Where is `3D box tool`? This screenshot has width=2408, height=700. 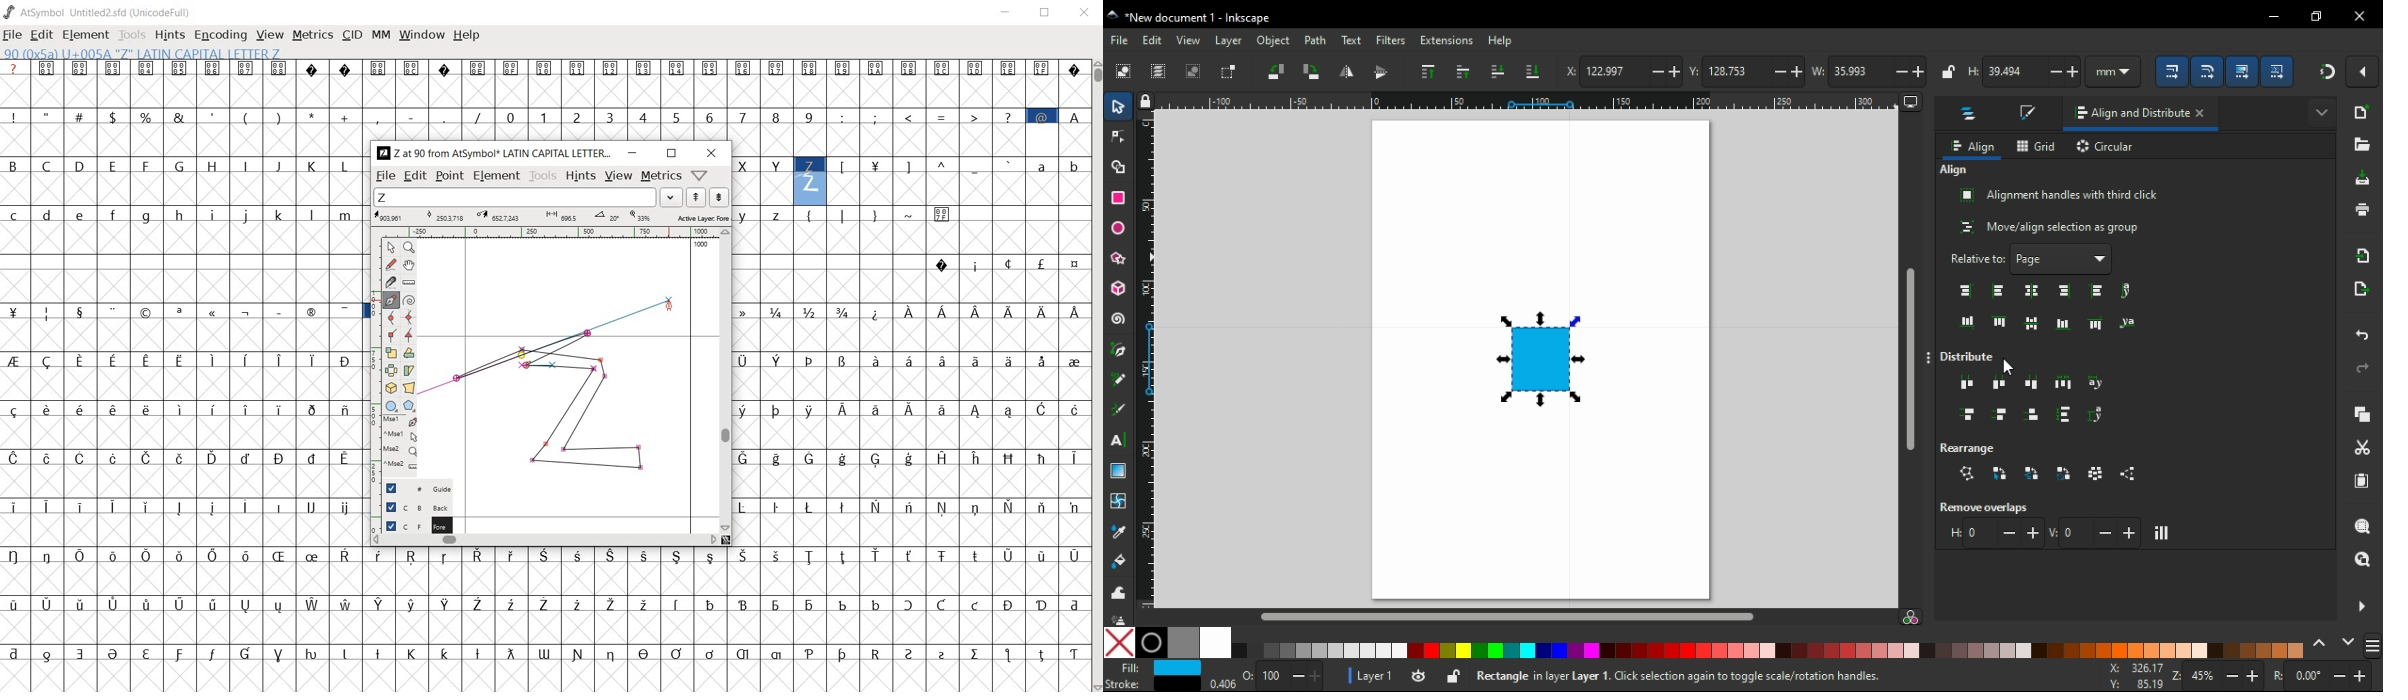 3D box tool is located at coordinates (1117, 288).